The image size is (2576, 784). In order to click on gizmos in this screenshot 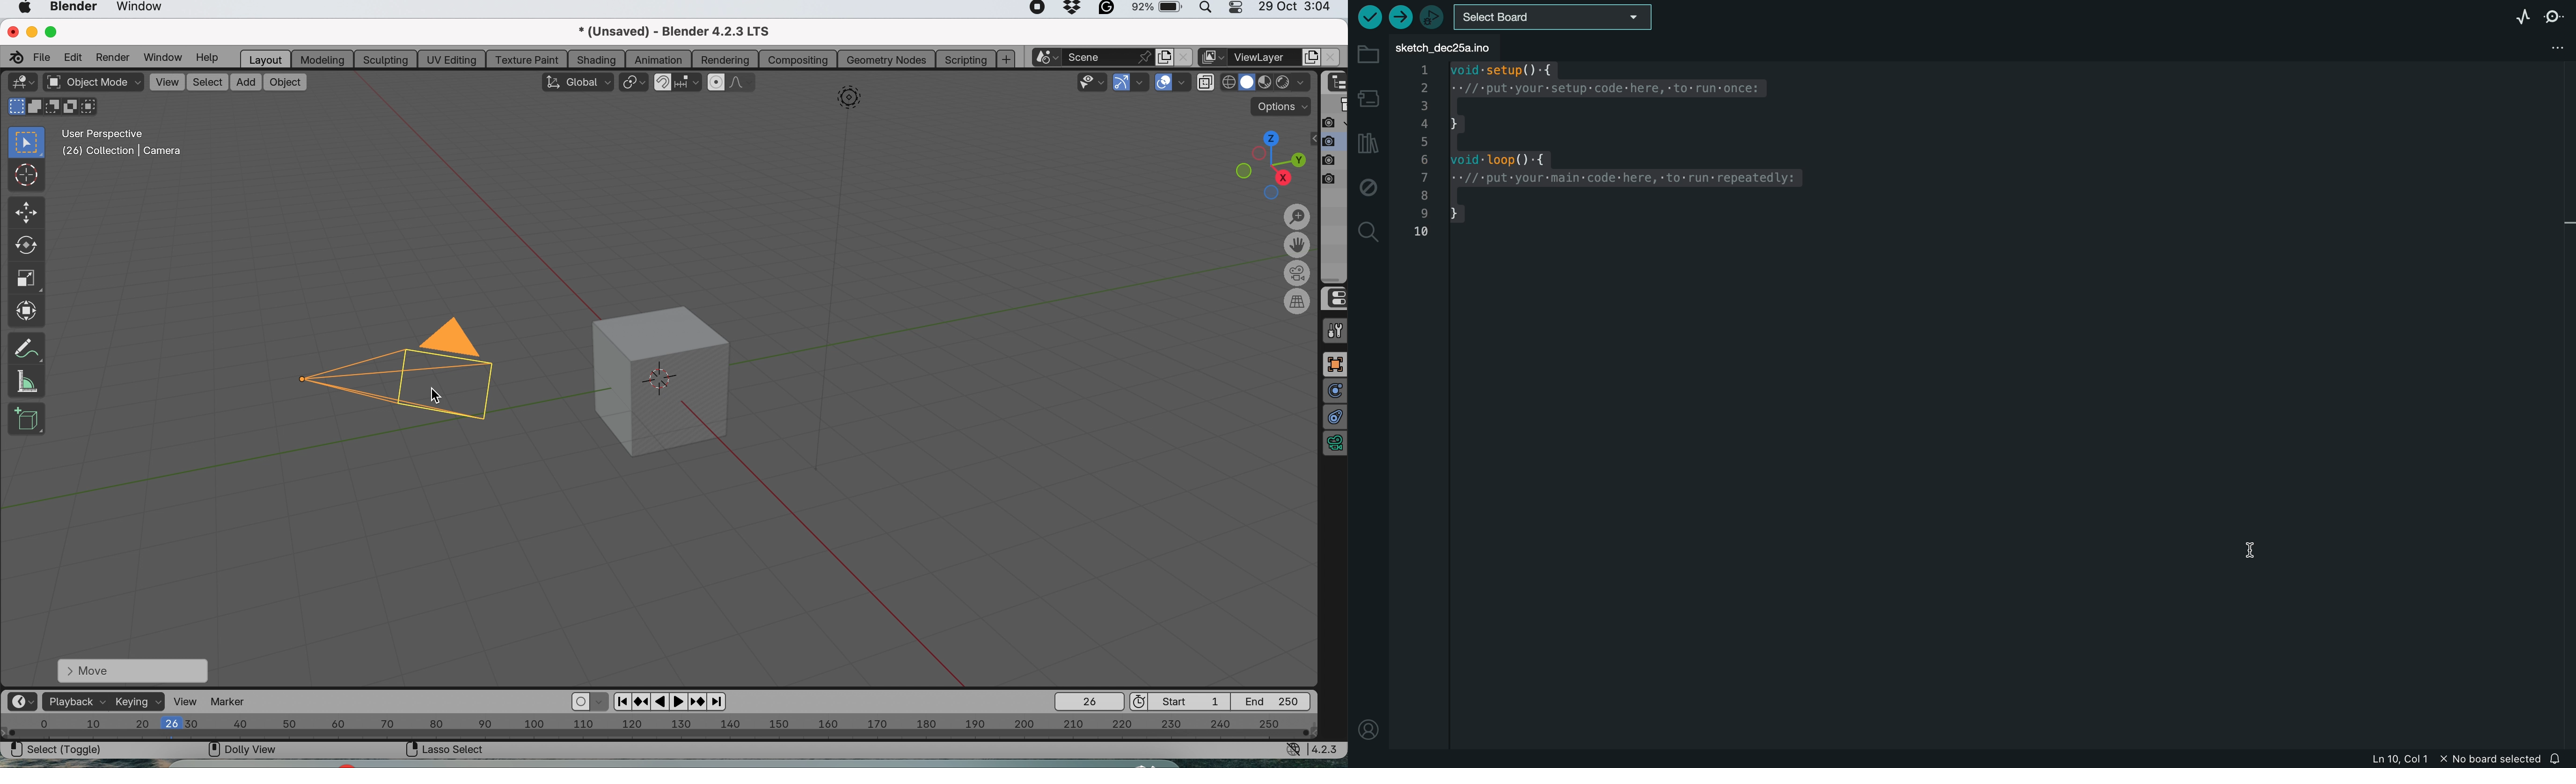, I will do `click(1142, 83)`.